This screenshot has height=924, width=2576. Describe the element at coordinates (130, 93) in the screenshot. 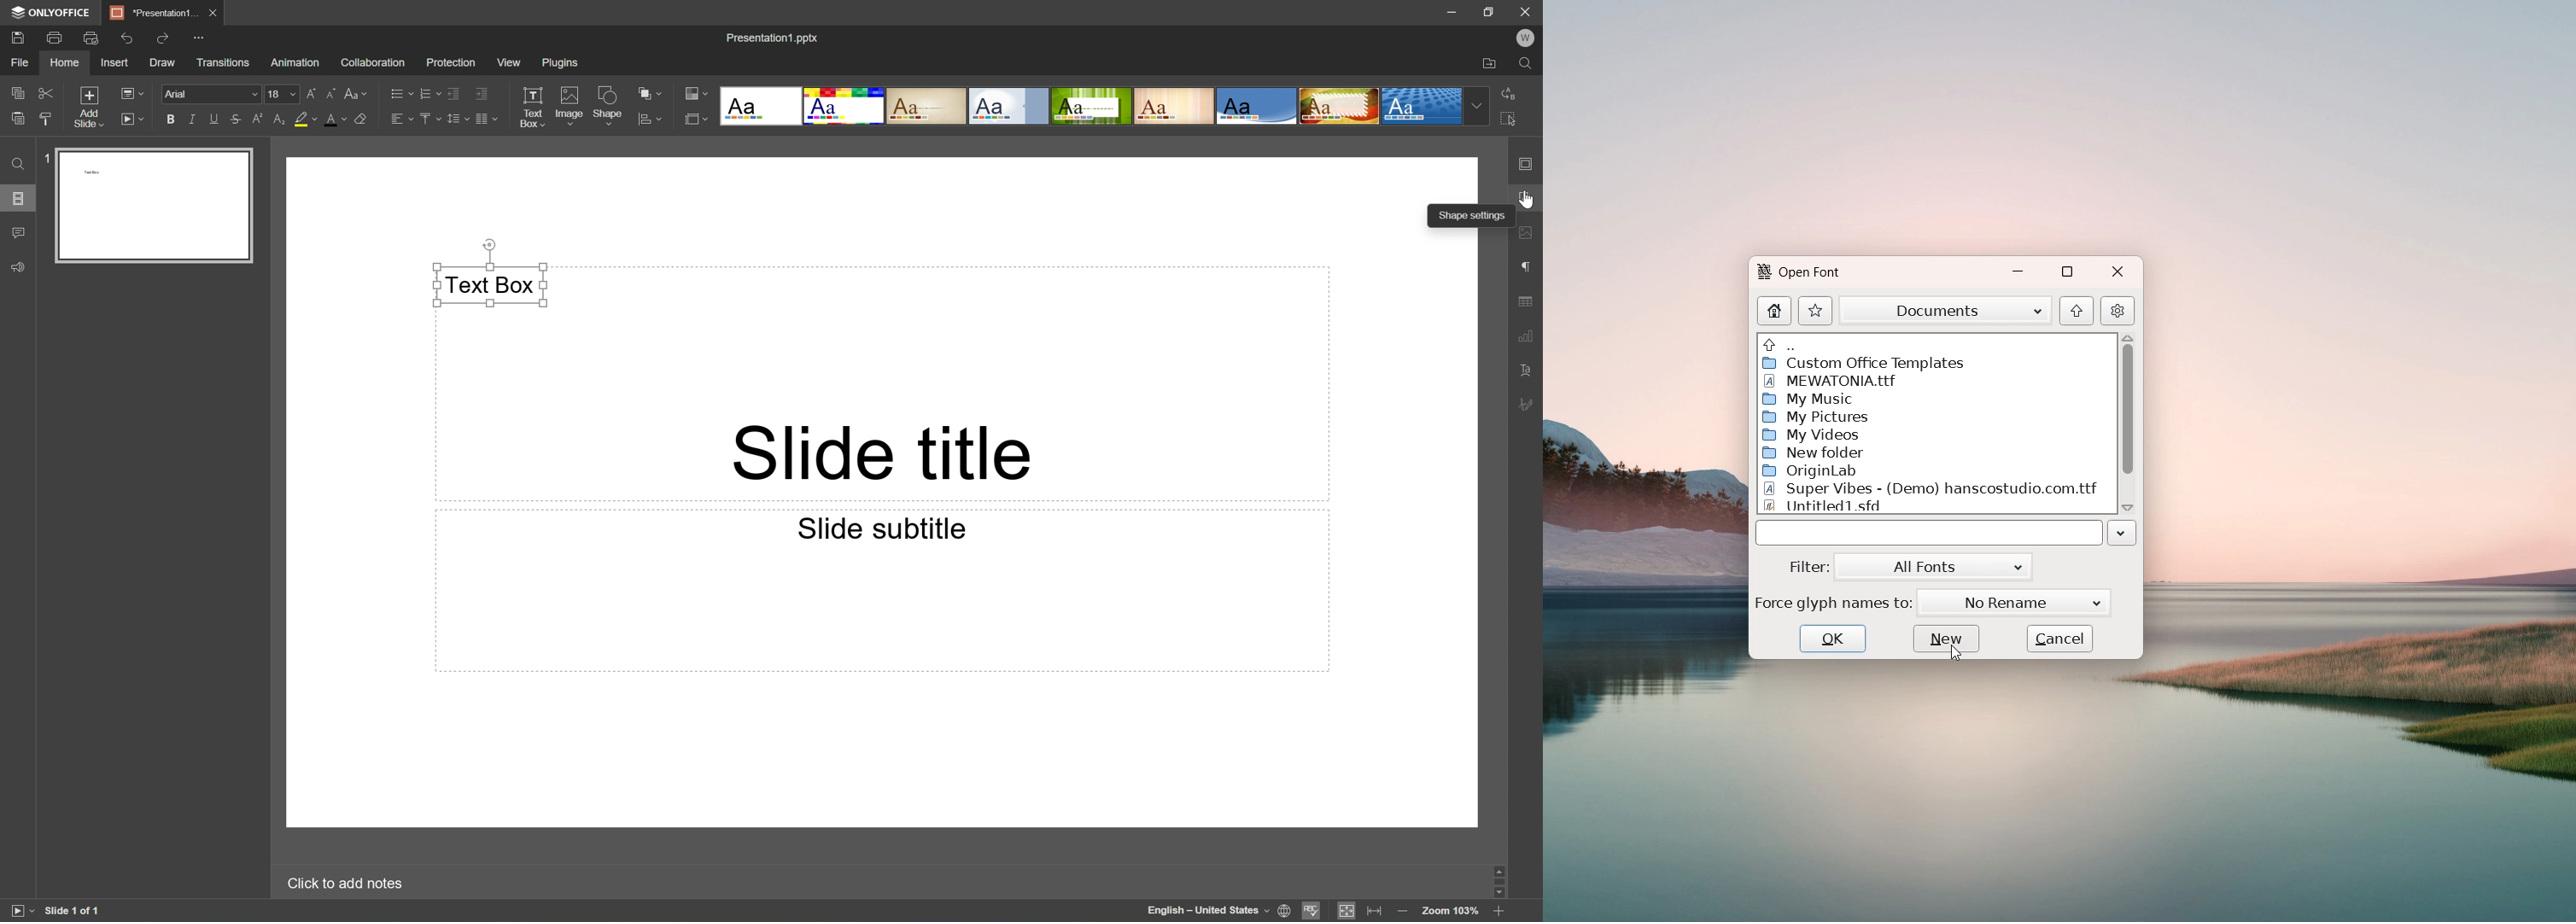

I see `Change slide layout` at that location.